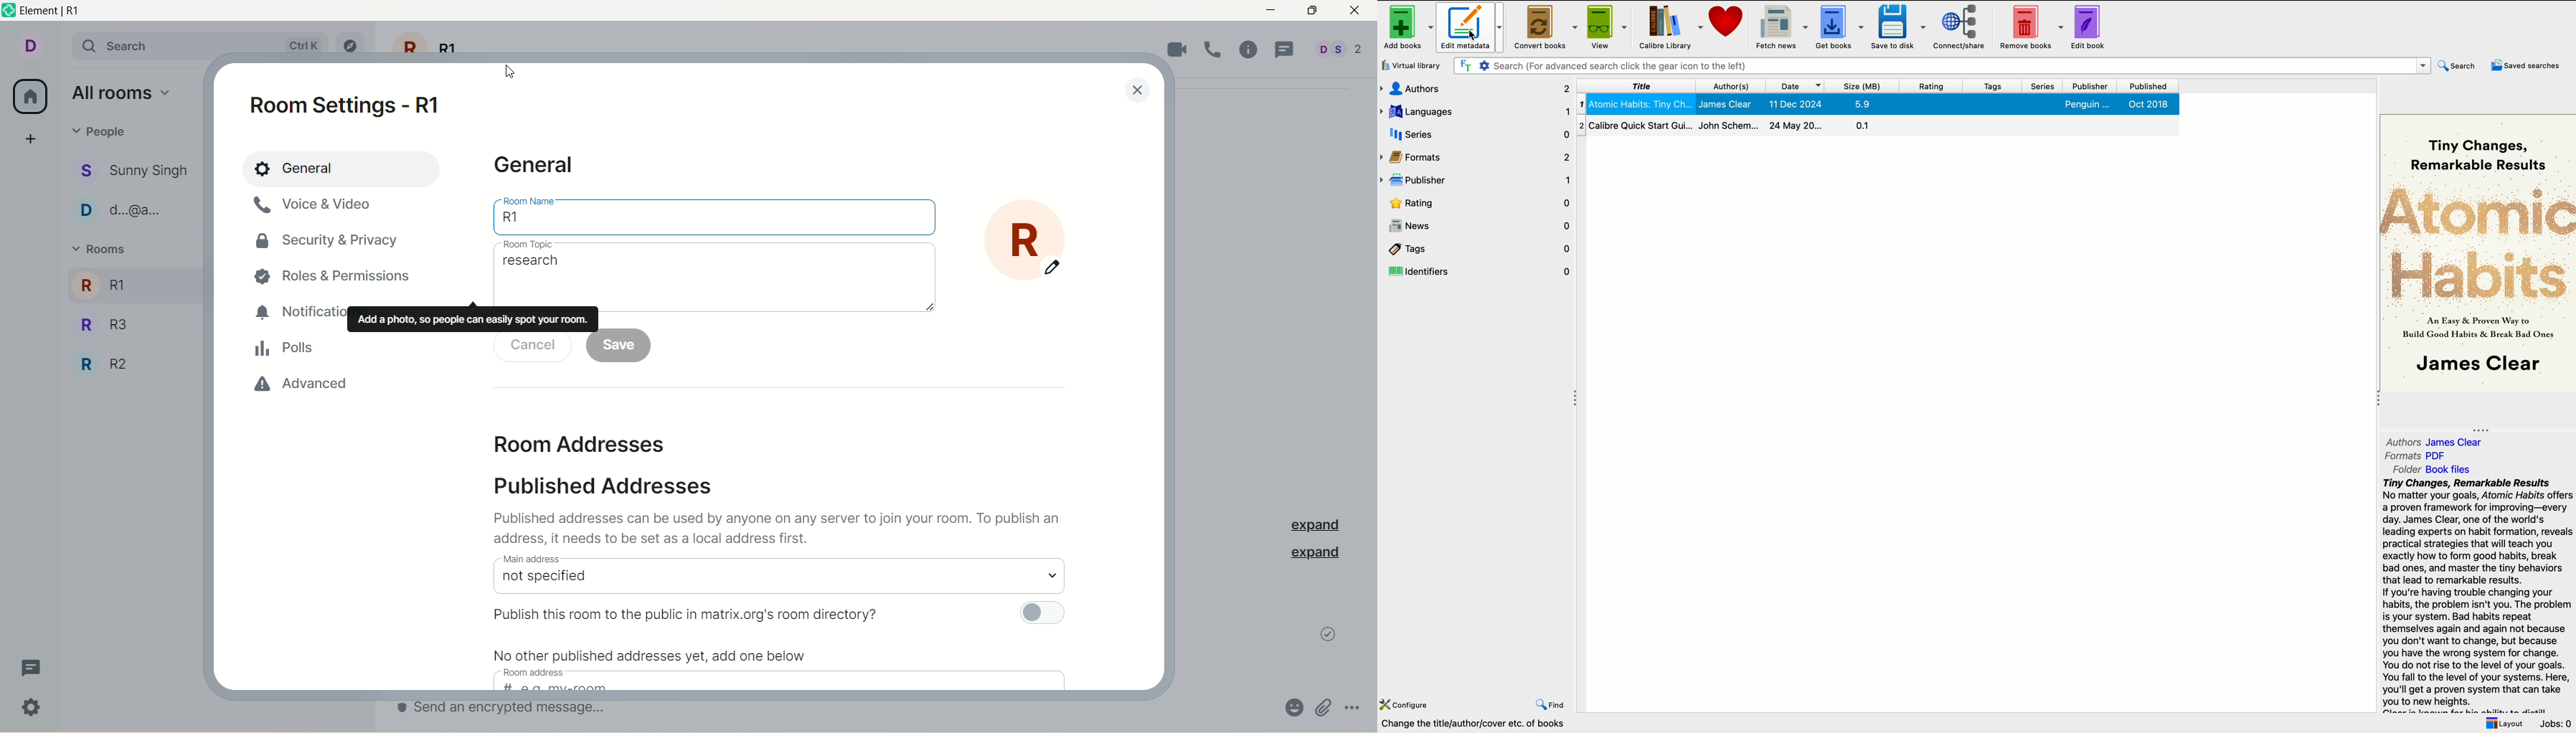 The image size is (2576, 756). Describe the element at coordinates (610, 483) in the screenshot. I see `published addresses` at that location.